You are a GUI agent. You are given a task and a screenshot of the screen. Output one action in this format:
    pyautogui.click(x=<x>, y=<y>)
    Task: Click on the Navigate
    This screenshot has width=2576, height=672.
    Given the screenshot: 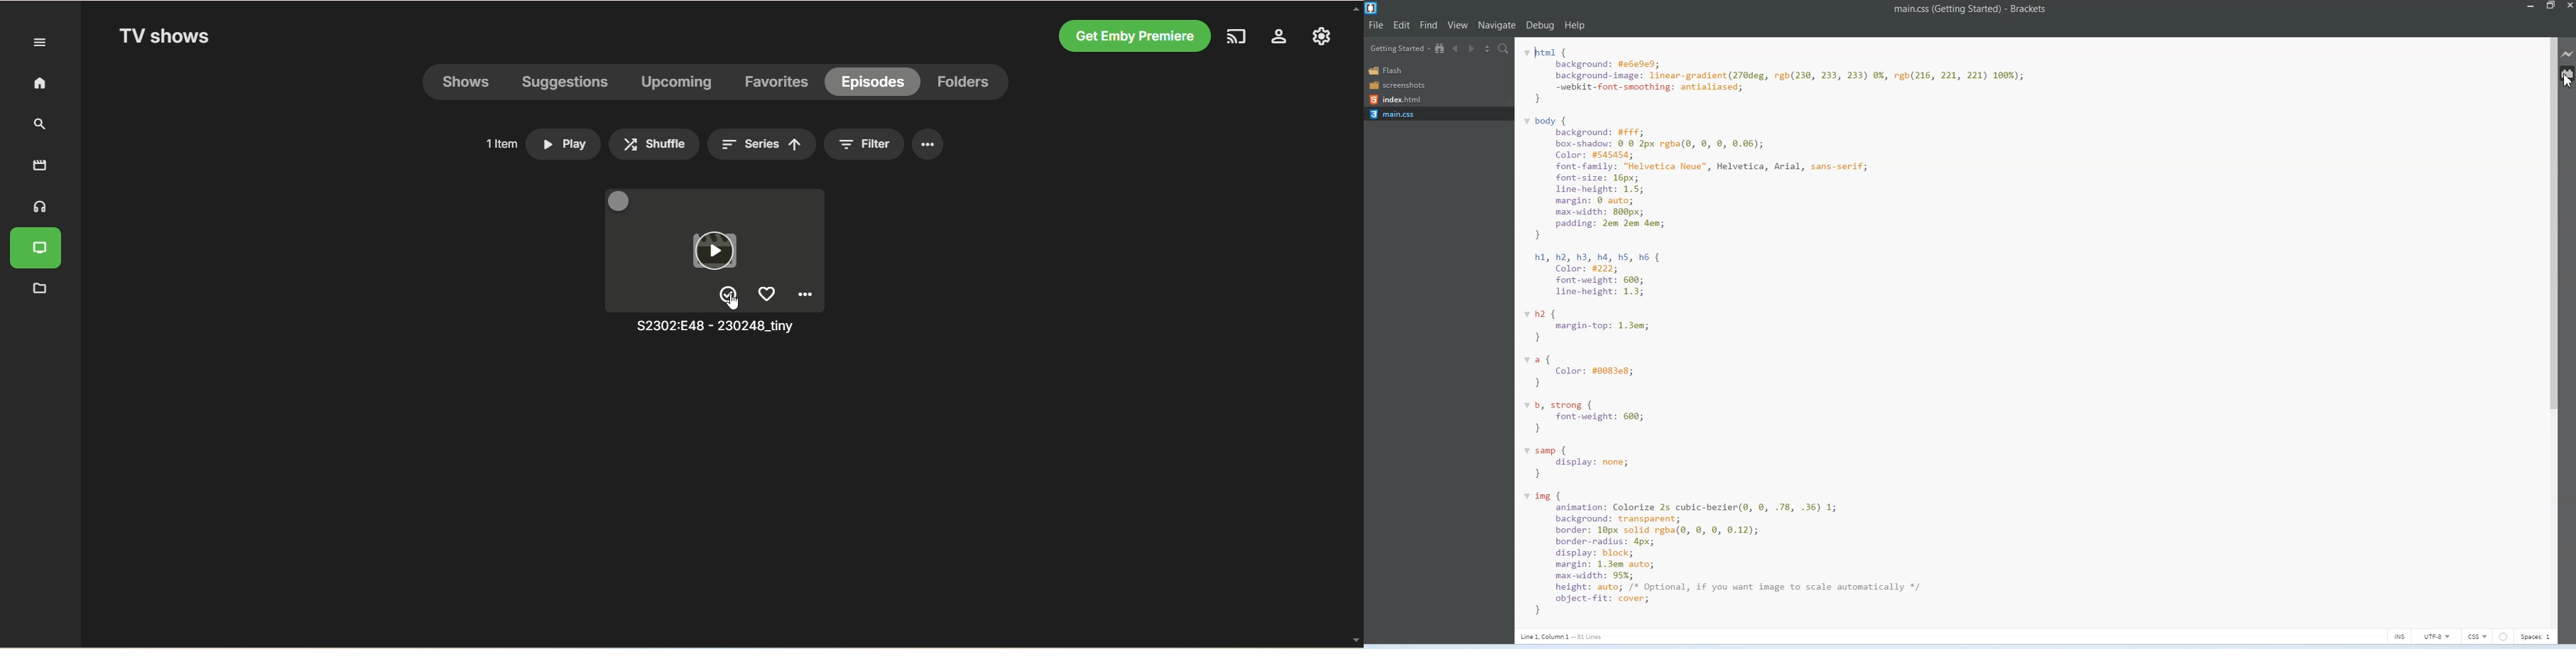 What is the action you would take?
    pyautogui.click(x=1498, y=25)
    